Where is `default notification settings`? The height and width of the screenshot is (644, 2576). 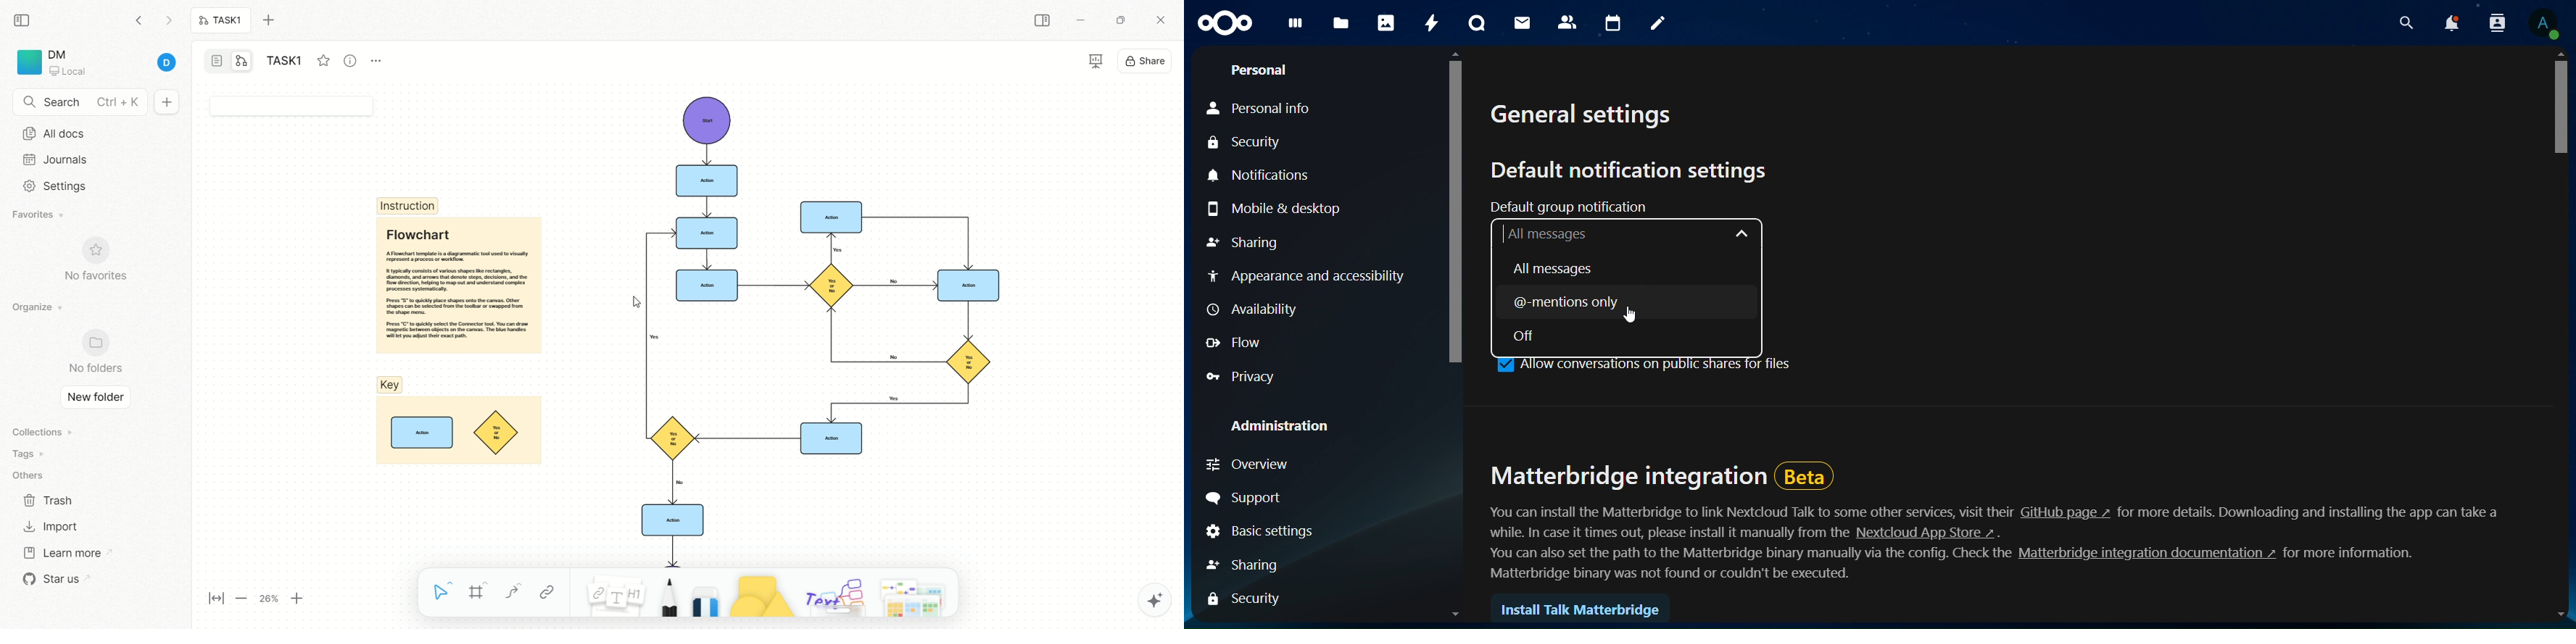
default notification settings is located at coordinates (1635, 170).